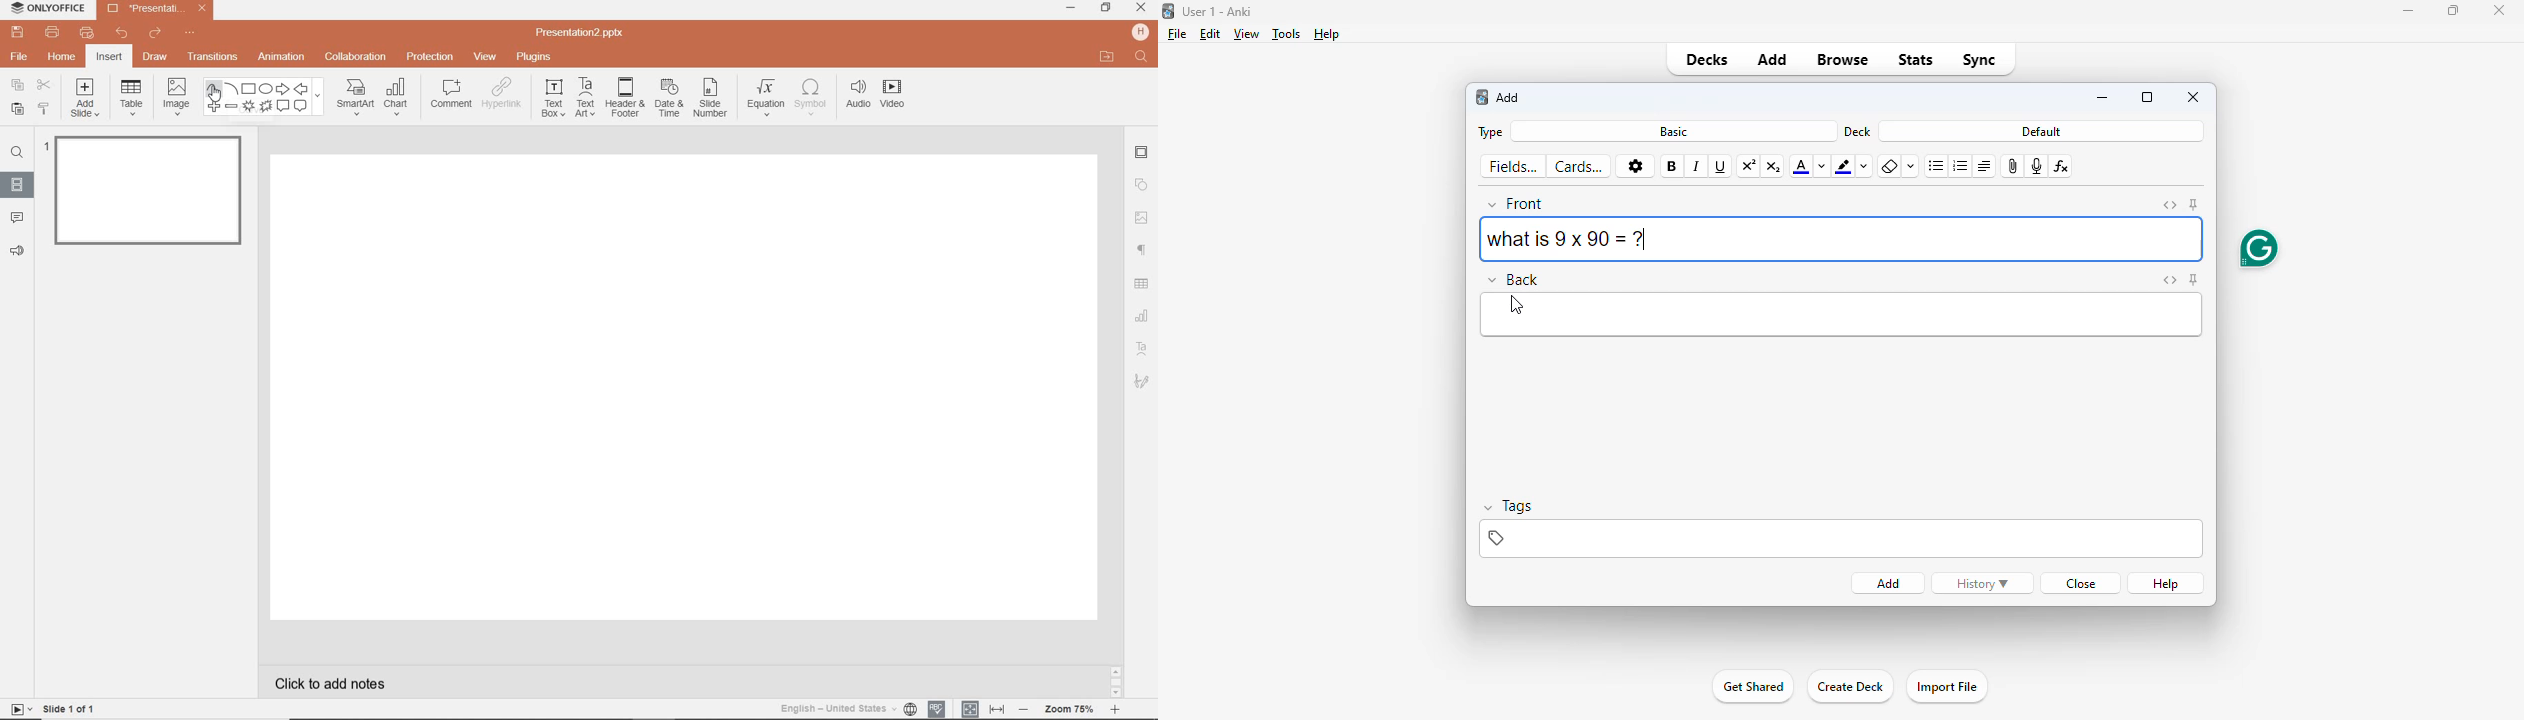 The width and height of the screenshot is (2548, 728). What do you see at coordinates (1518, 304) in the screenshot?
I see `cursor` at bounding box center [1518, 304].